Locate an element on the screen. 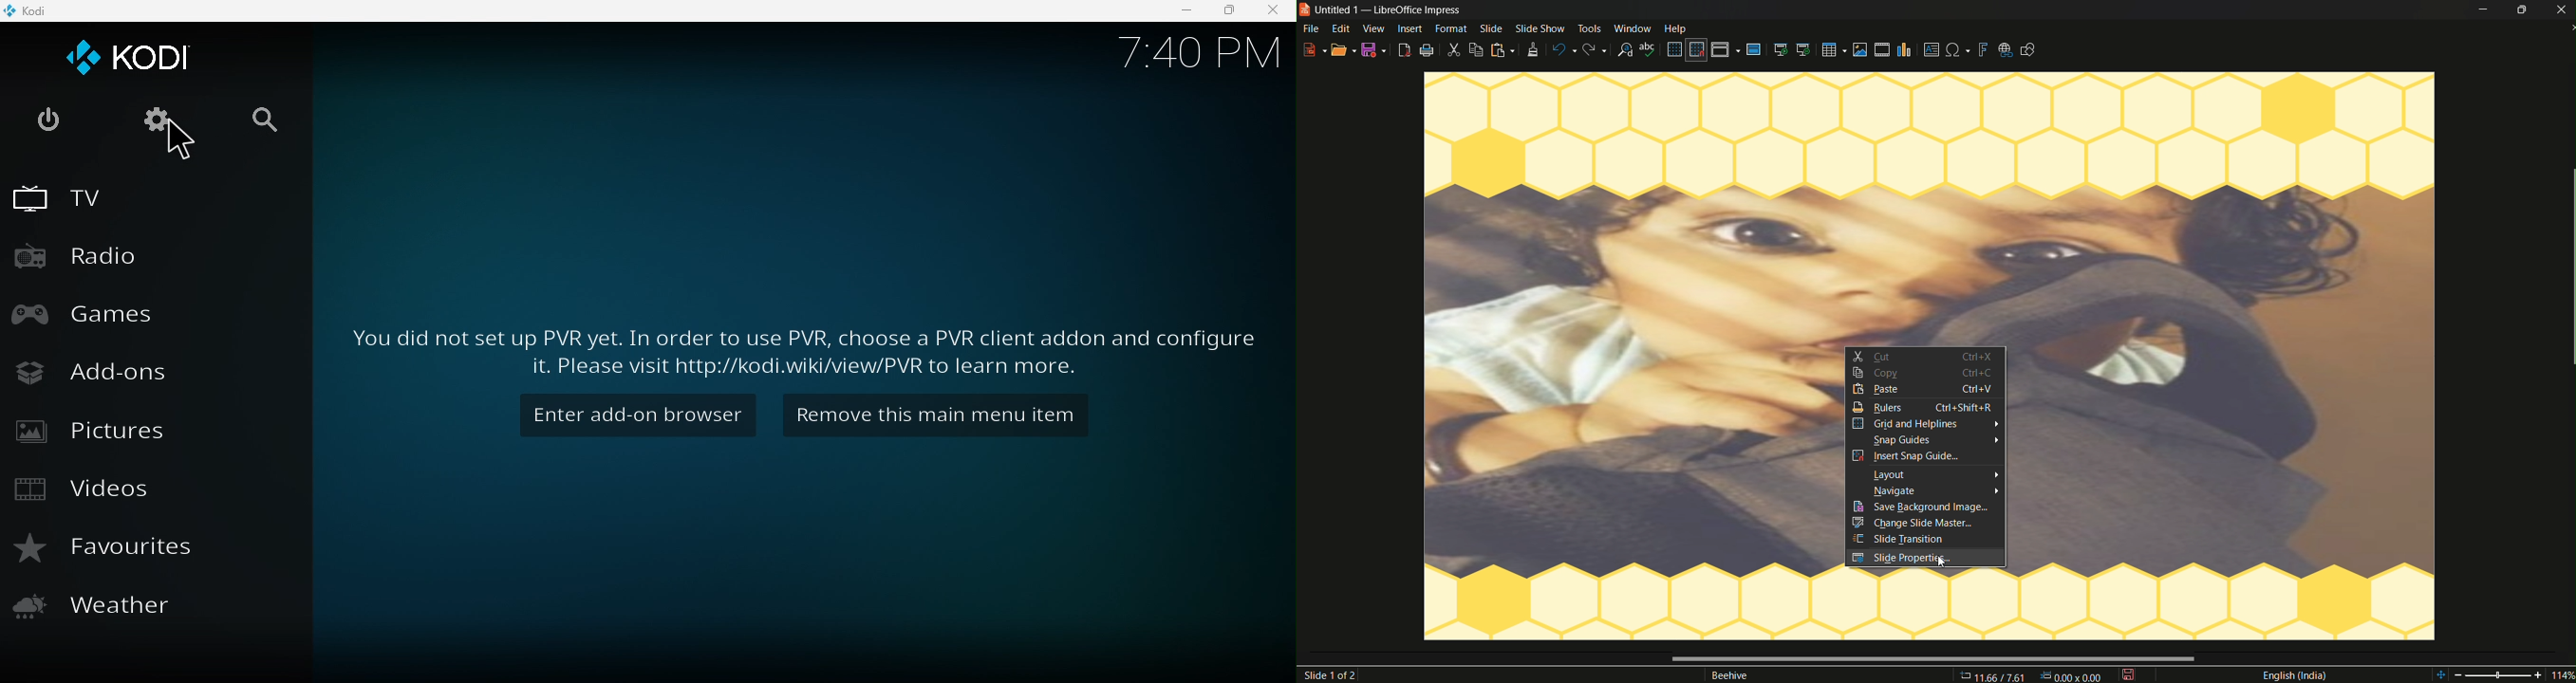  Beehive is located at coordinates (1735, 675).